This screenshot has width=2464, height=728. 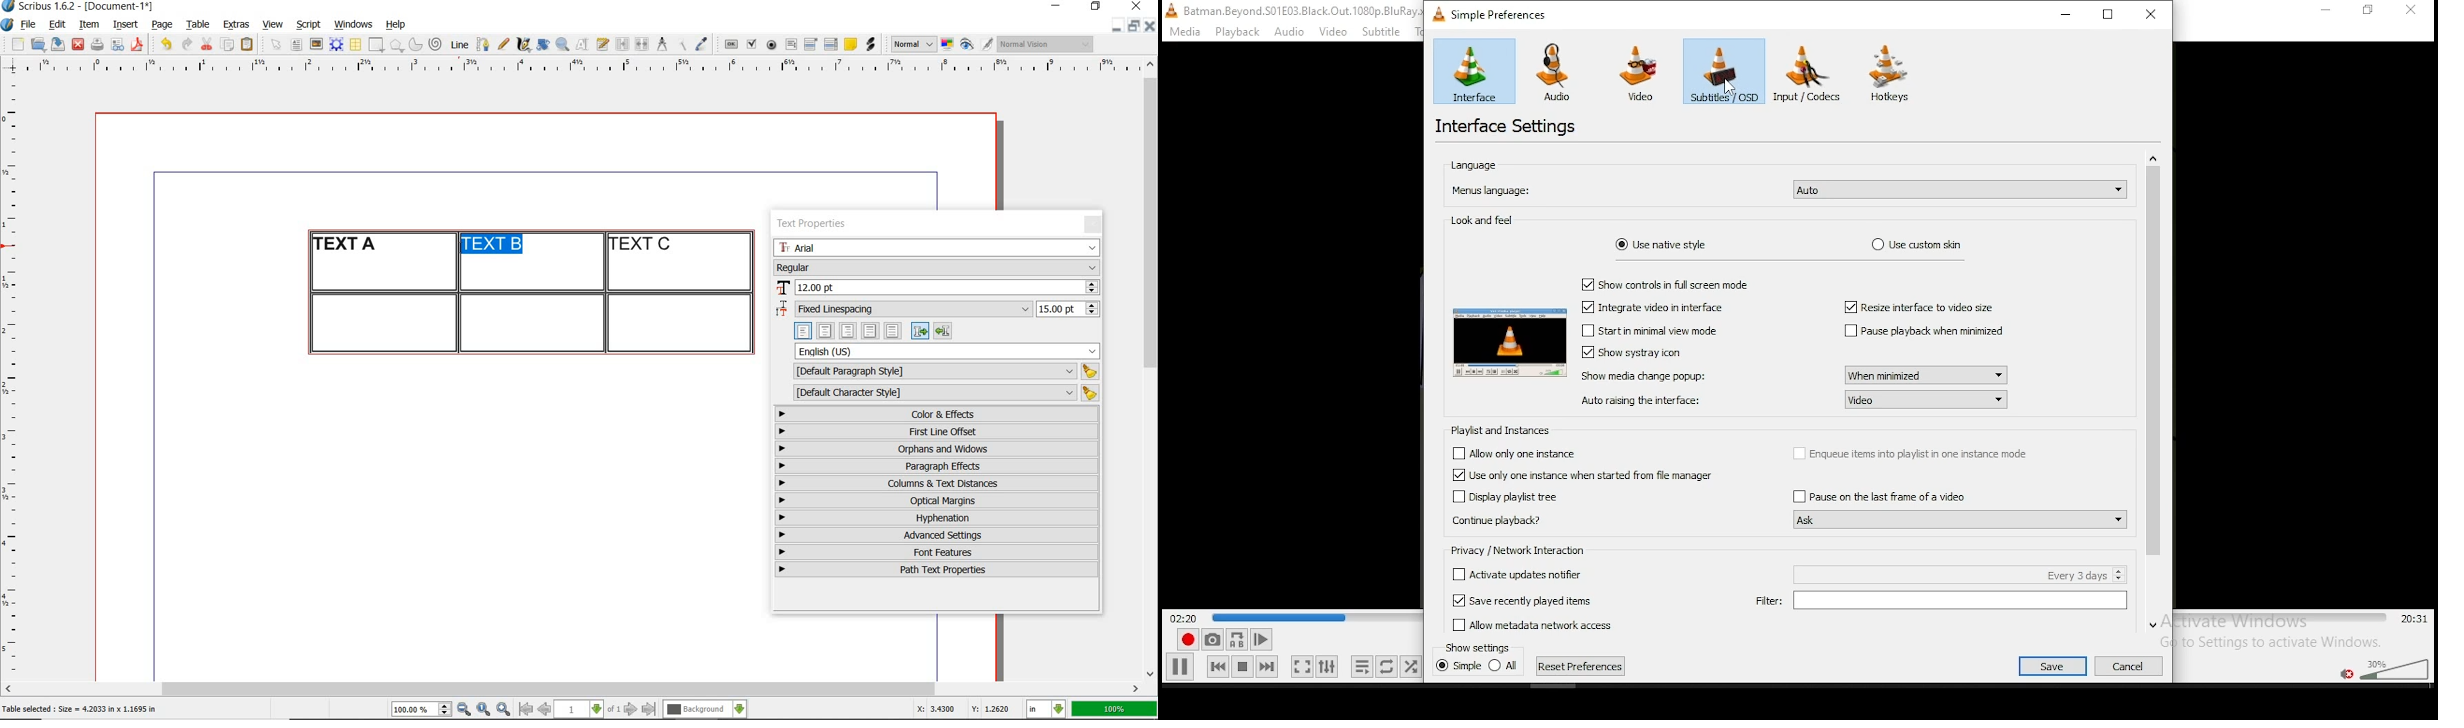 I want to click on link text frames, so click(x=623, y=46).